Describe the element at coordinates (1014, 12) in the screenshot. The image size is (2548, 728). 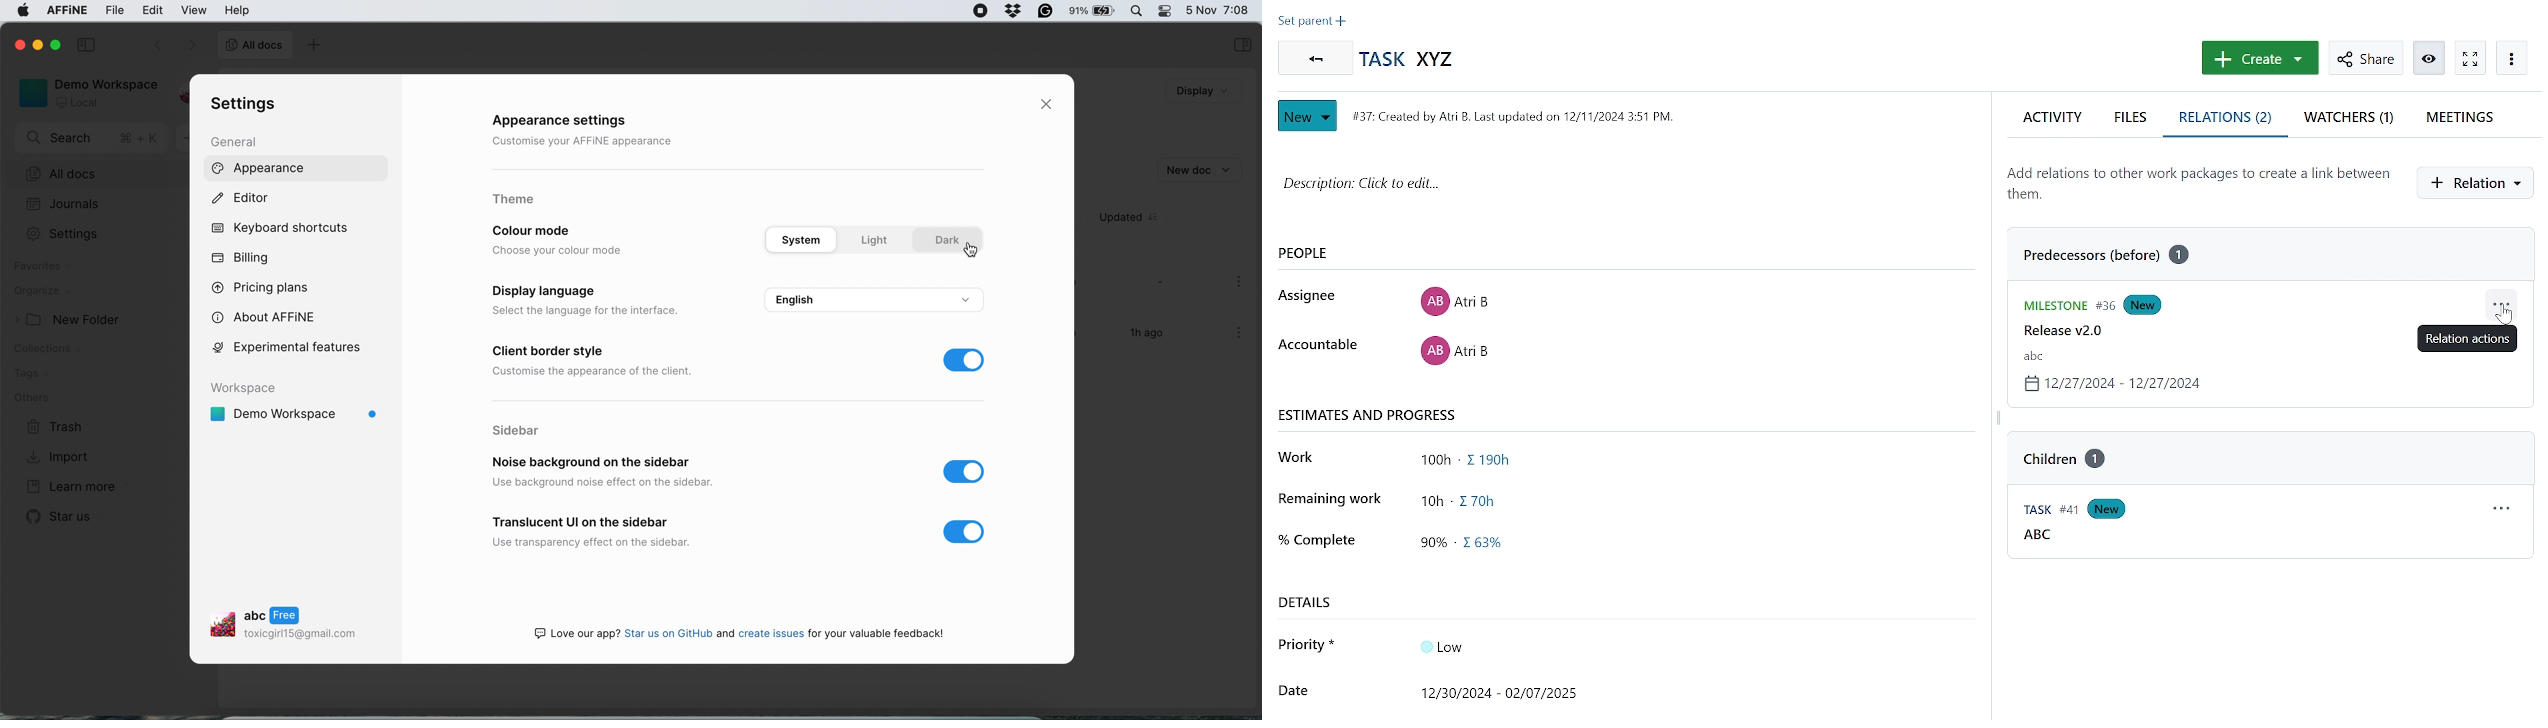
I see `dropbox` at that location.